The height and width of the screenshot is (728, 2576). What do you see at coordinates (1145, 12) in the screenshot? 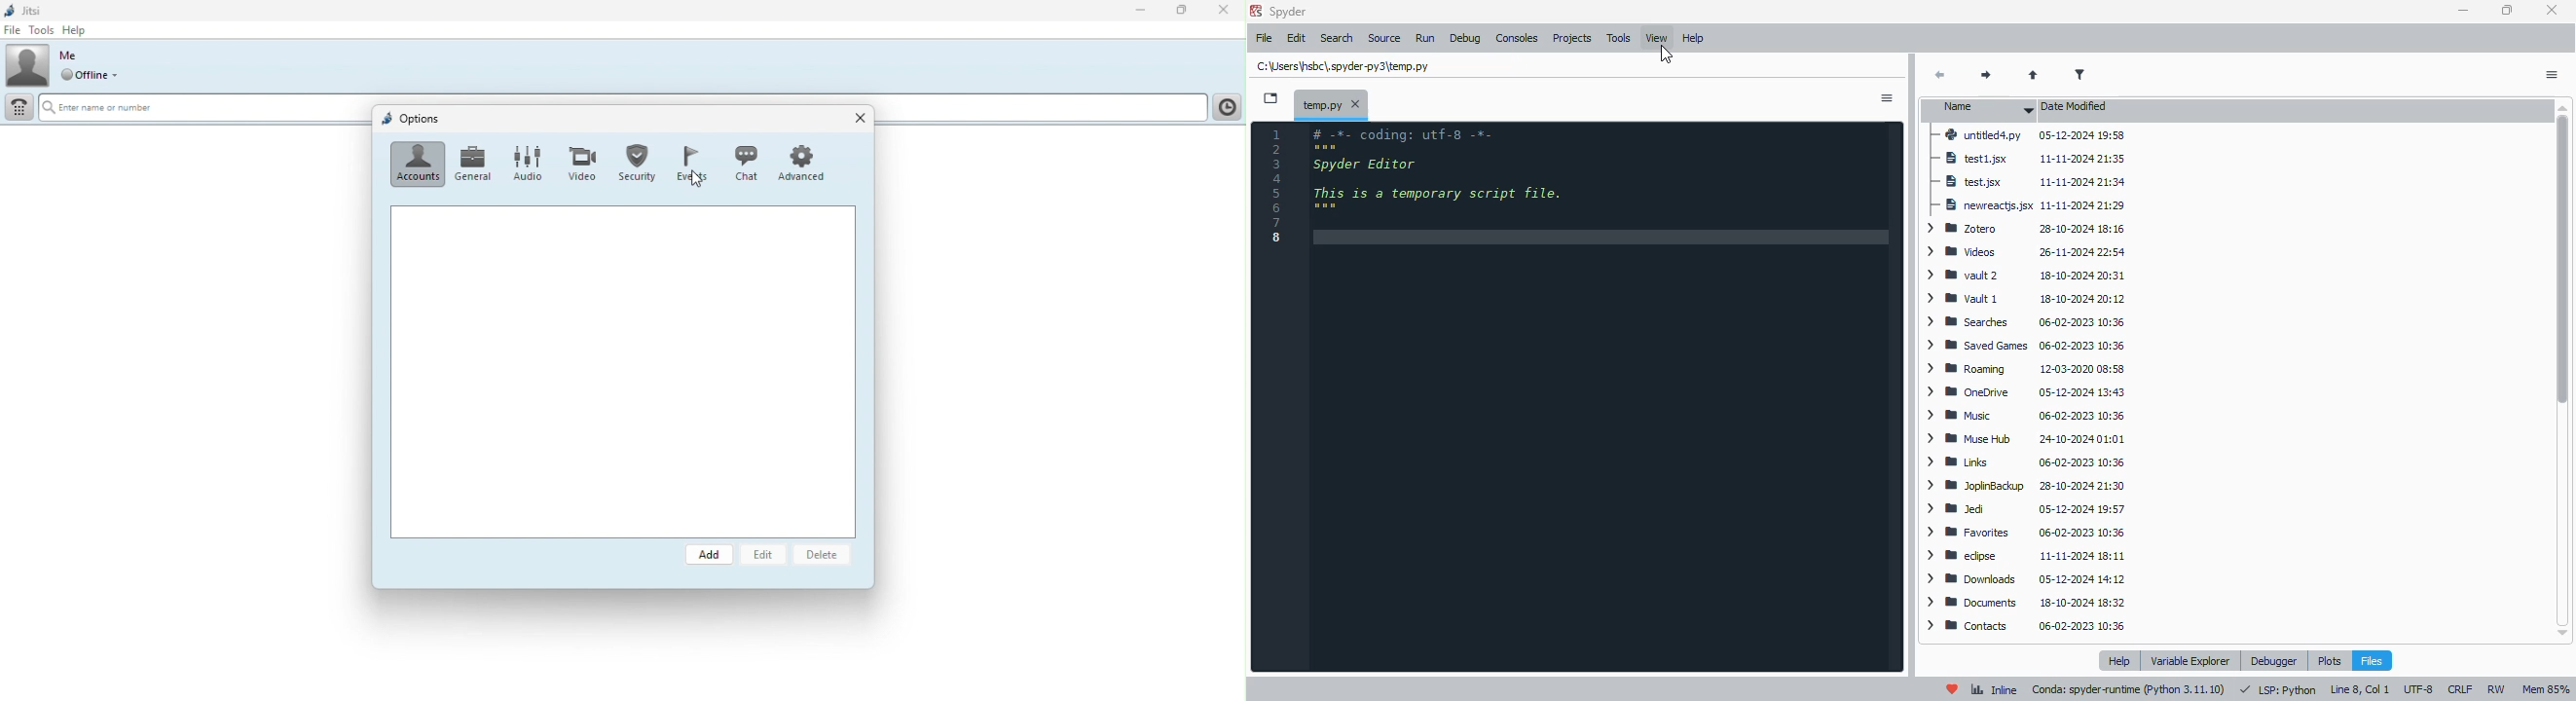
I see `Minimise` at bounding box center [1145, 12].